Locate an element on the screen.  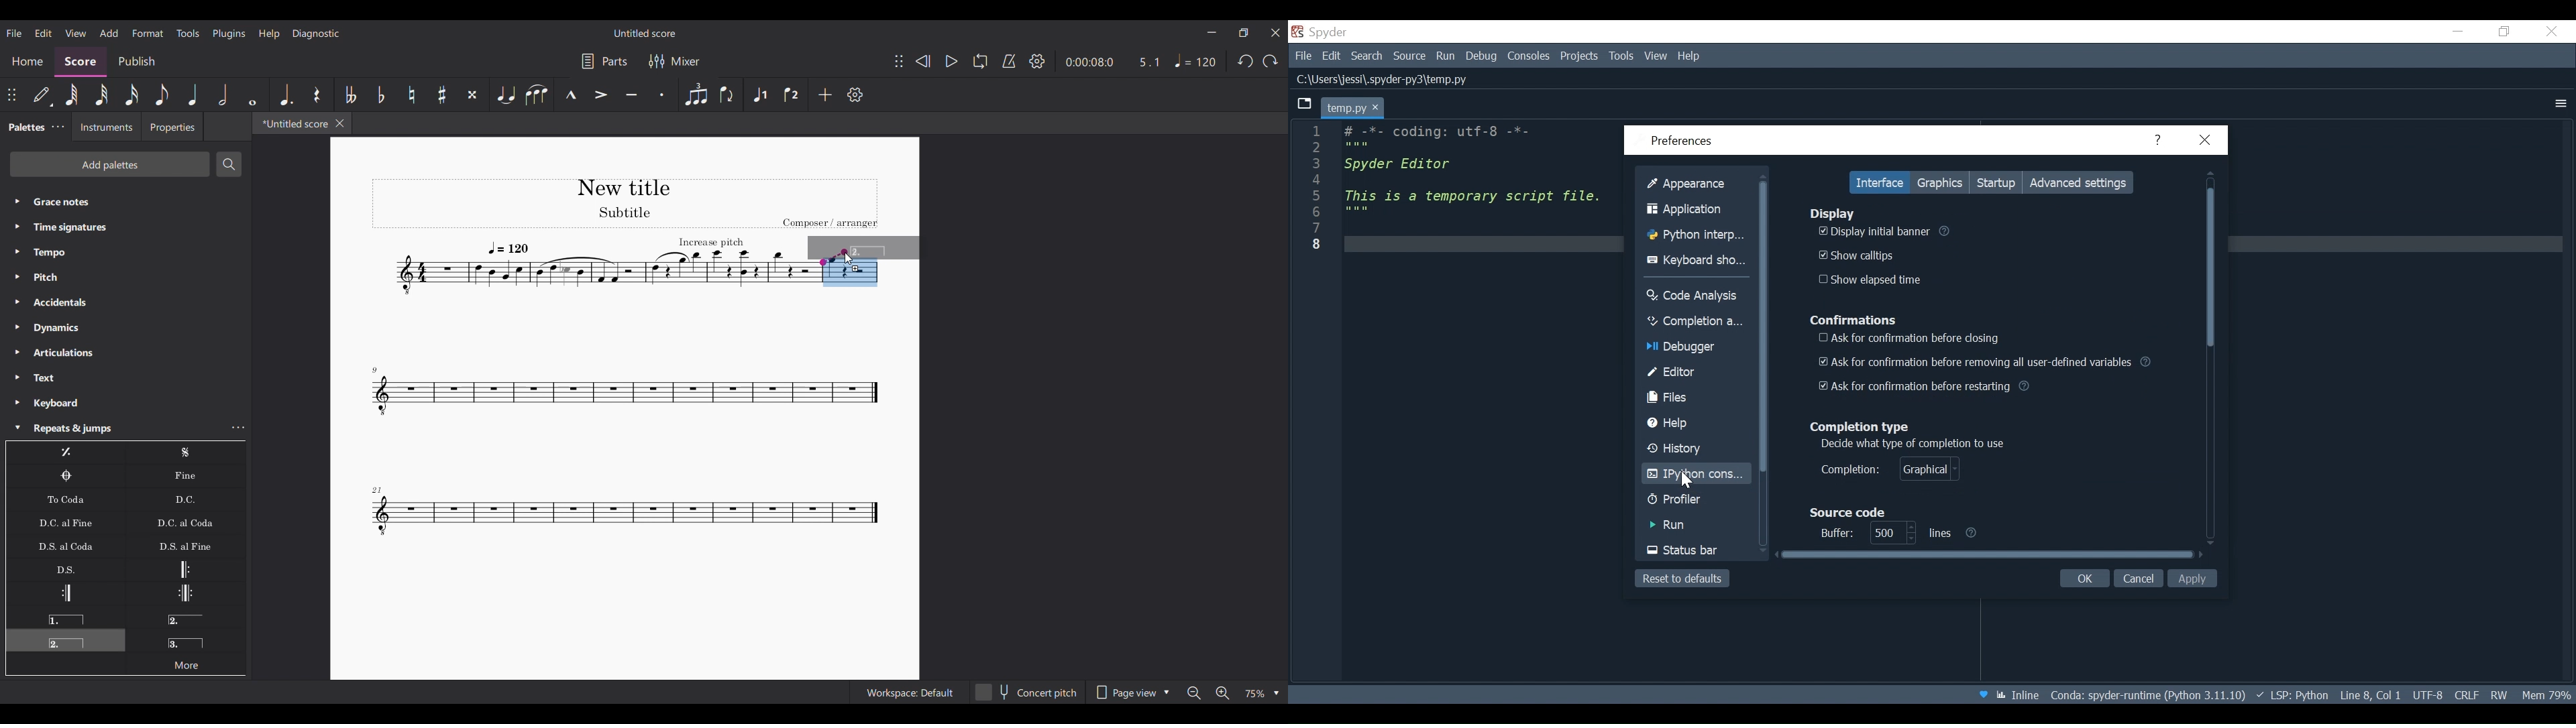
File Encoding is located at coordinates (2427, 695).